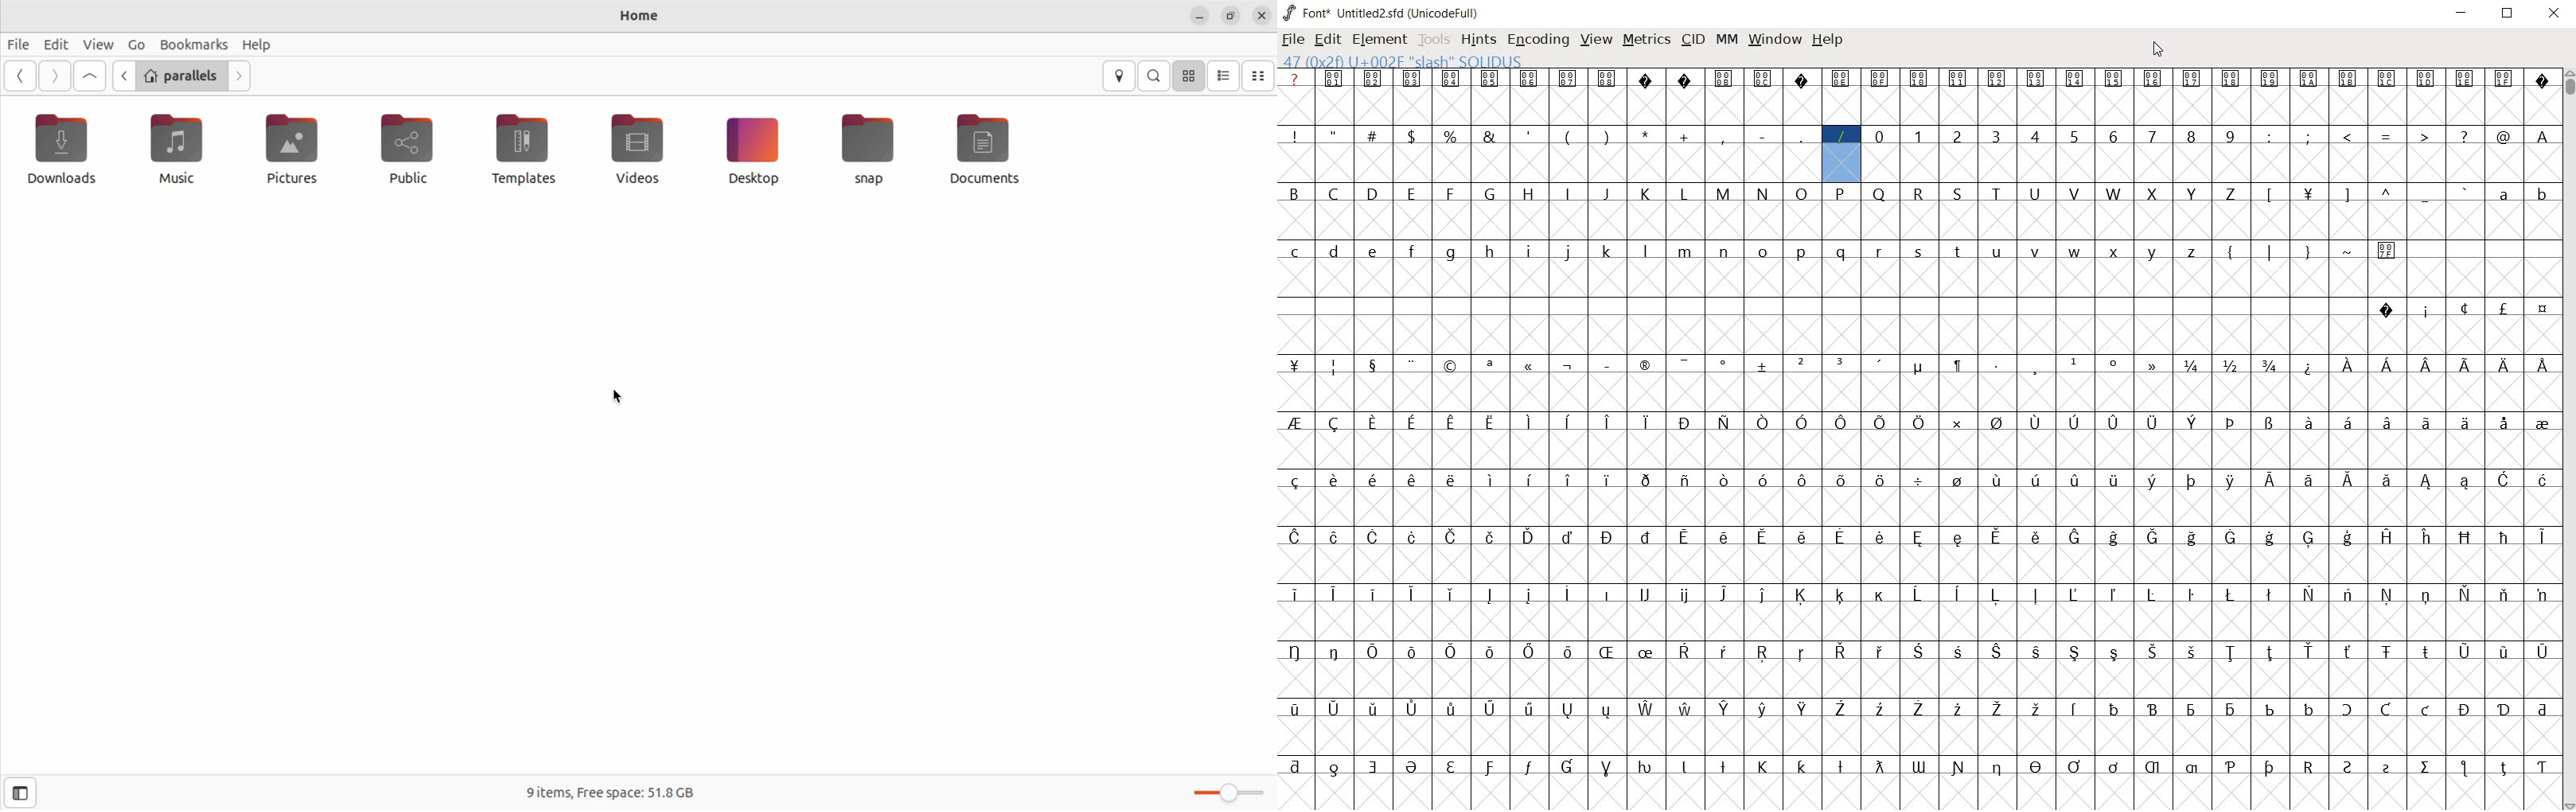 This screenshot has height=812, width=2576. Describe the element at coordinates (1762, 767) in the screenshot. I see `glyph` at that location.